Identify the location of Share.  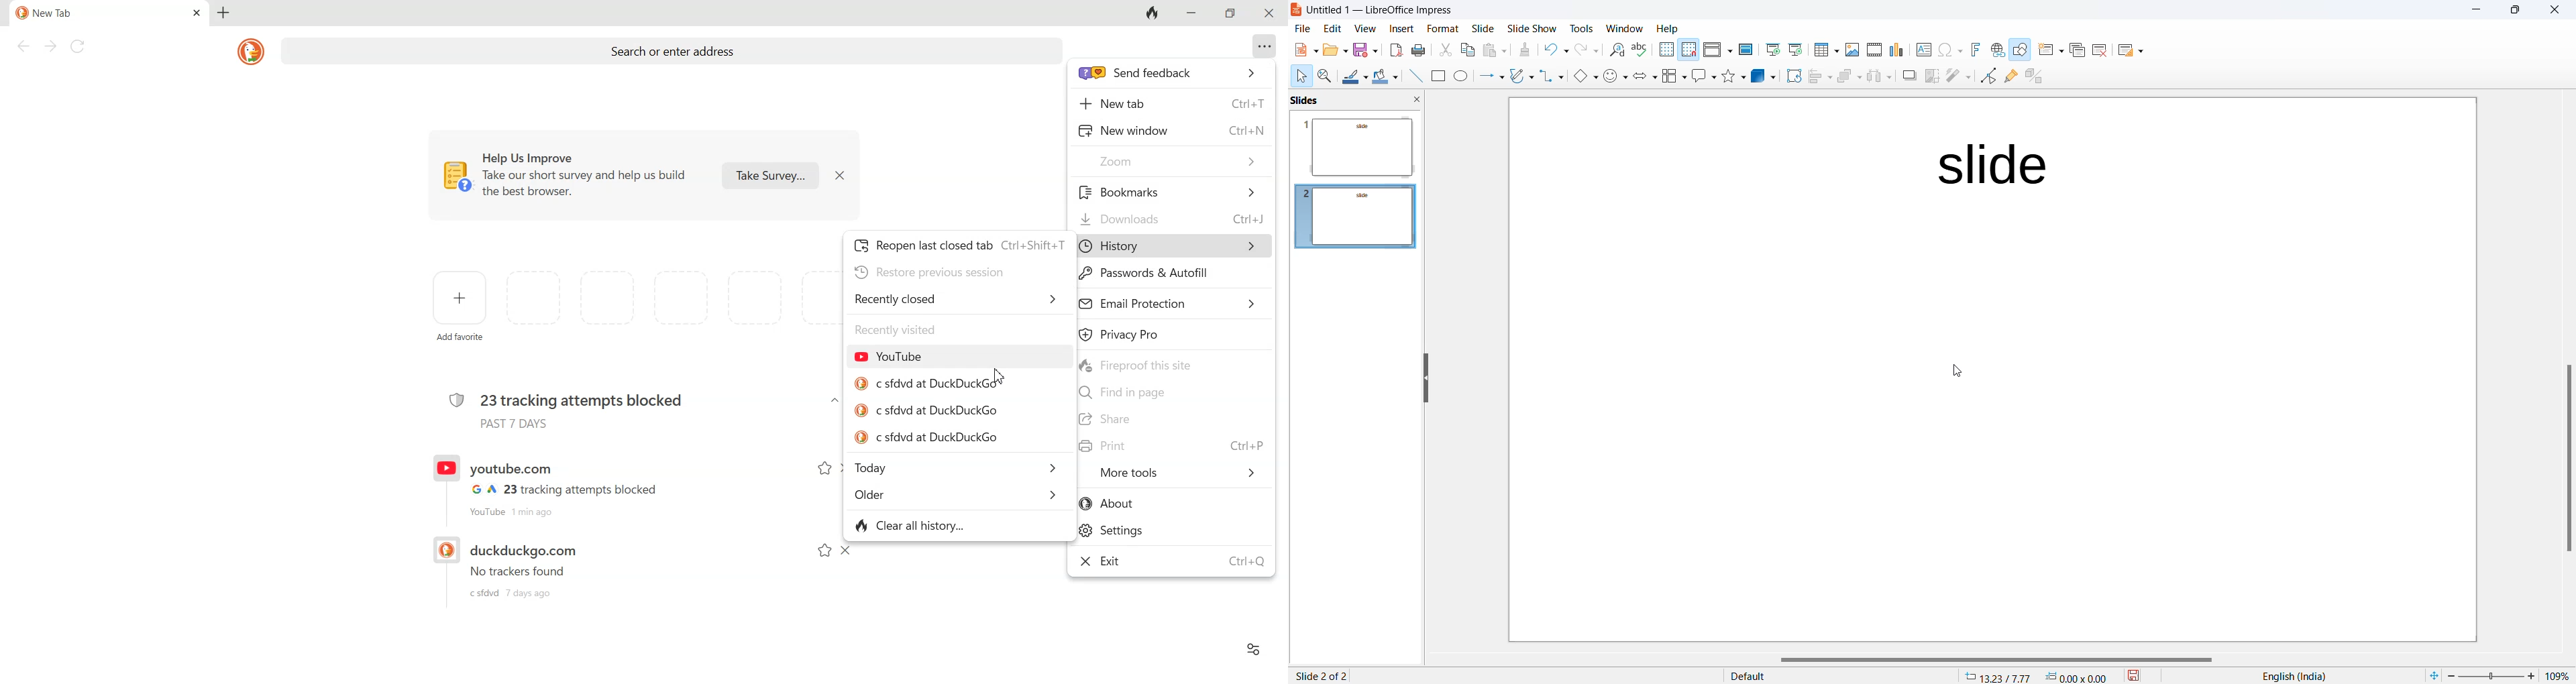
(1173, 419).